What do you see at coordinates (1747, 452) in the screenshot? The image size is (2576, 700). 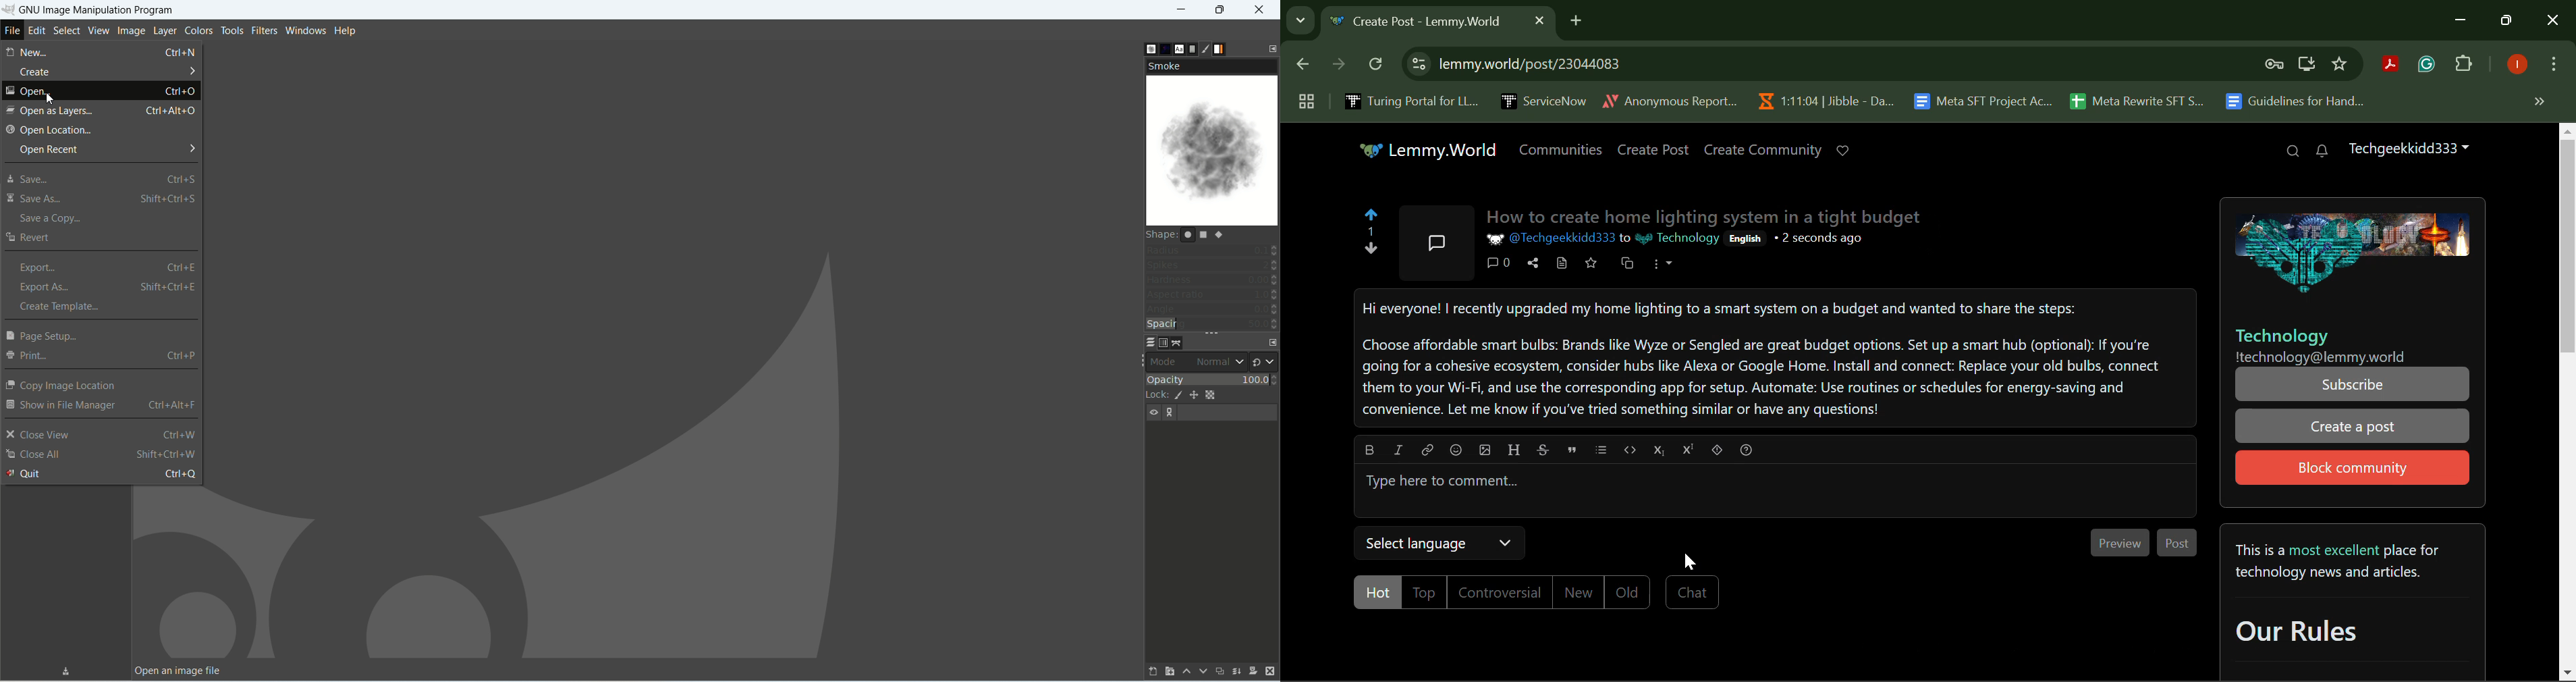 I see `formatting help` at bounding box center [1747, 452].